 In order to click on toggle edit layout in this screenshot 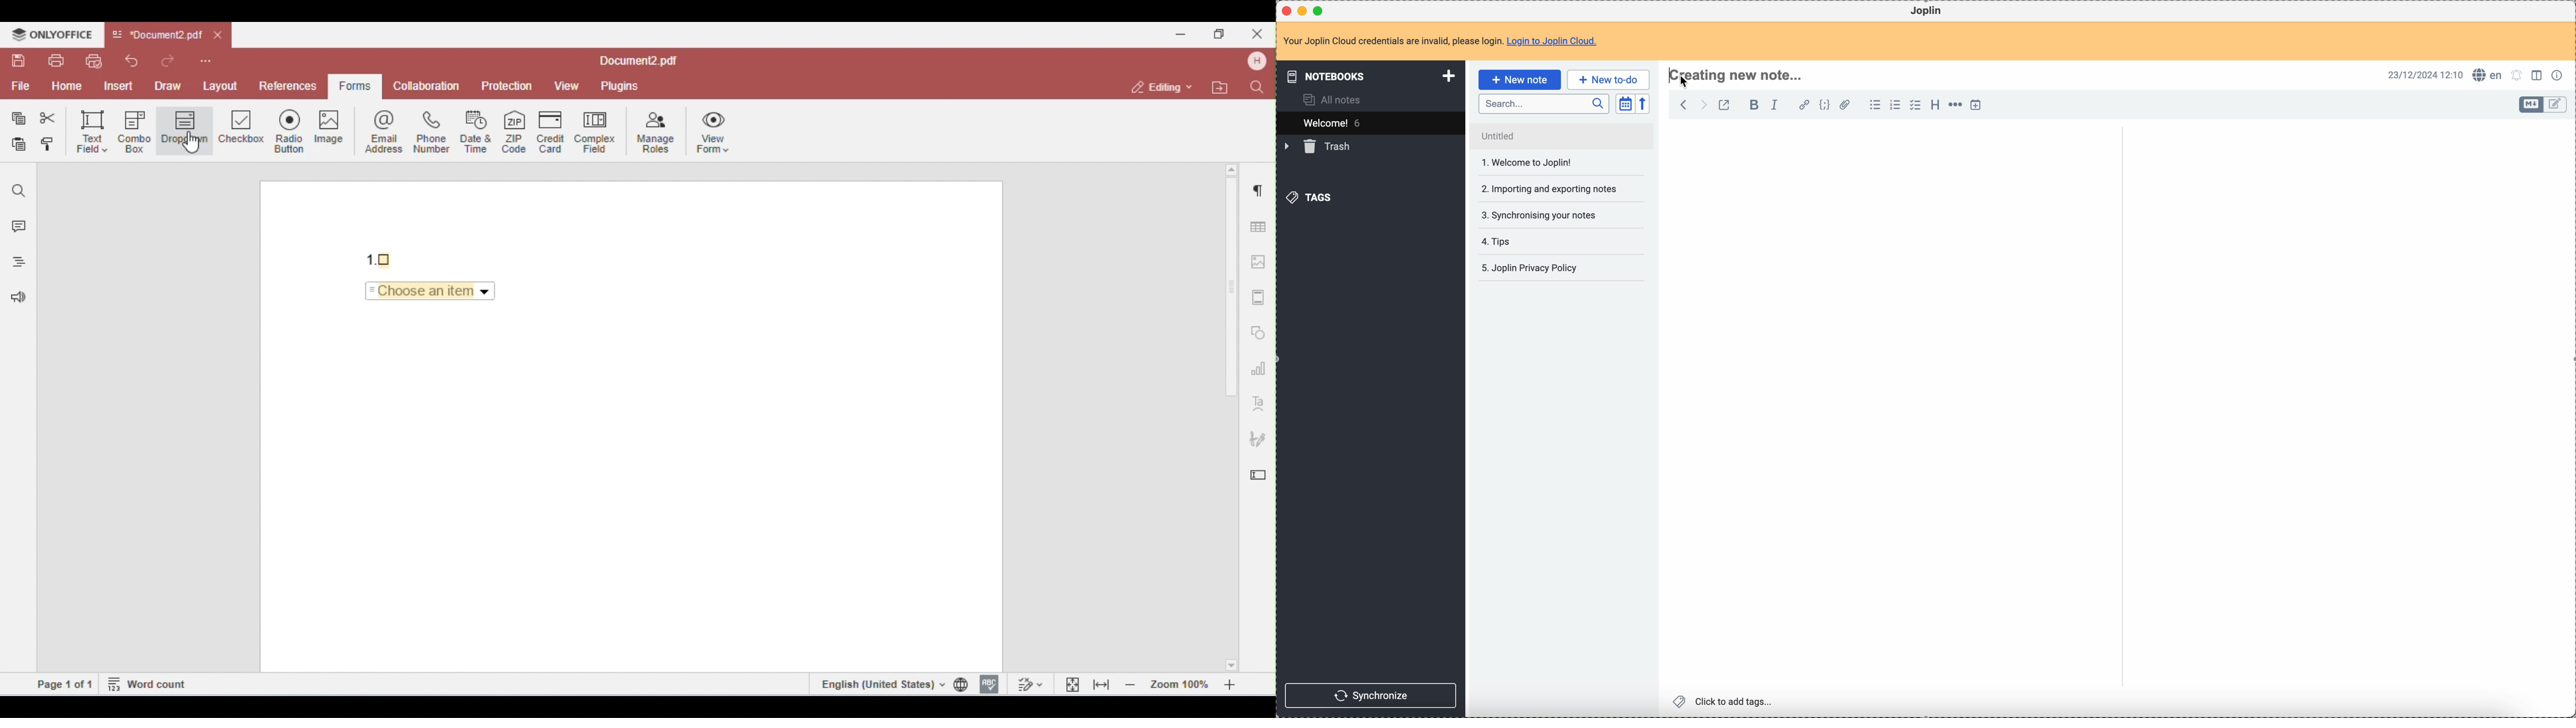, I will do `click(2556, 105)`.